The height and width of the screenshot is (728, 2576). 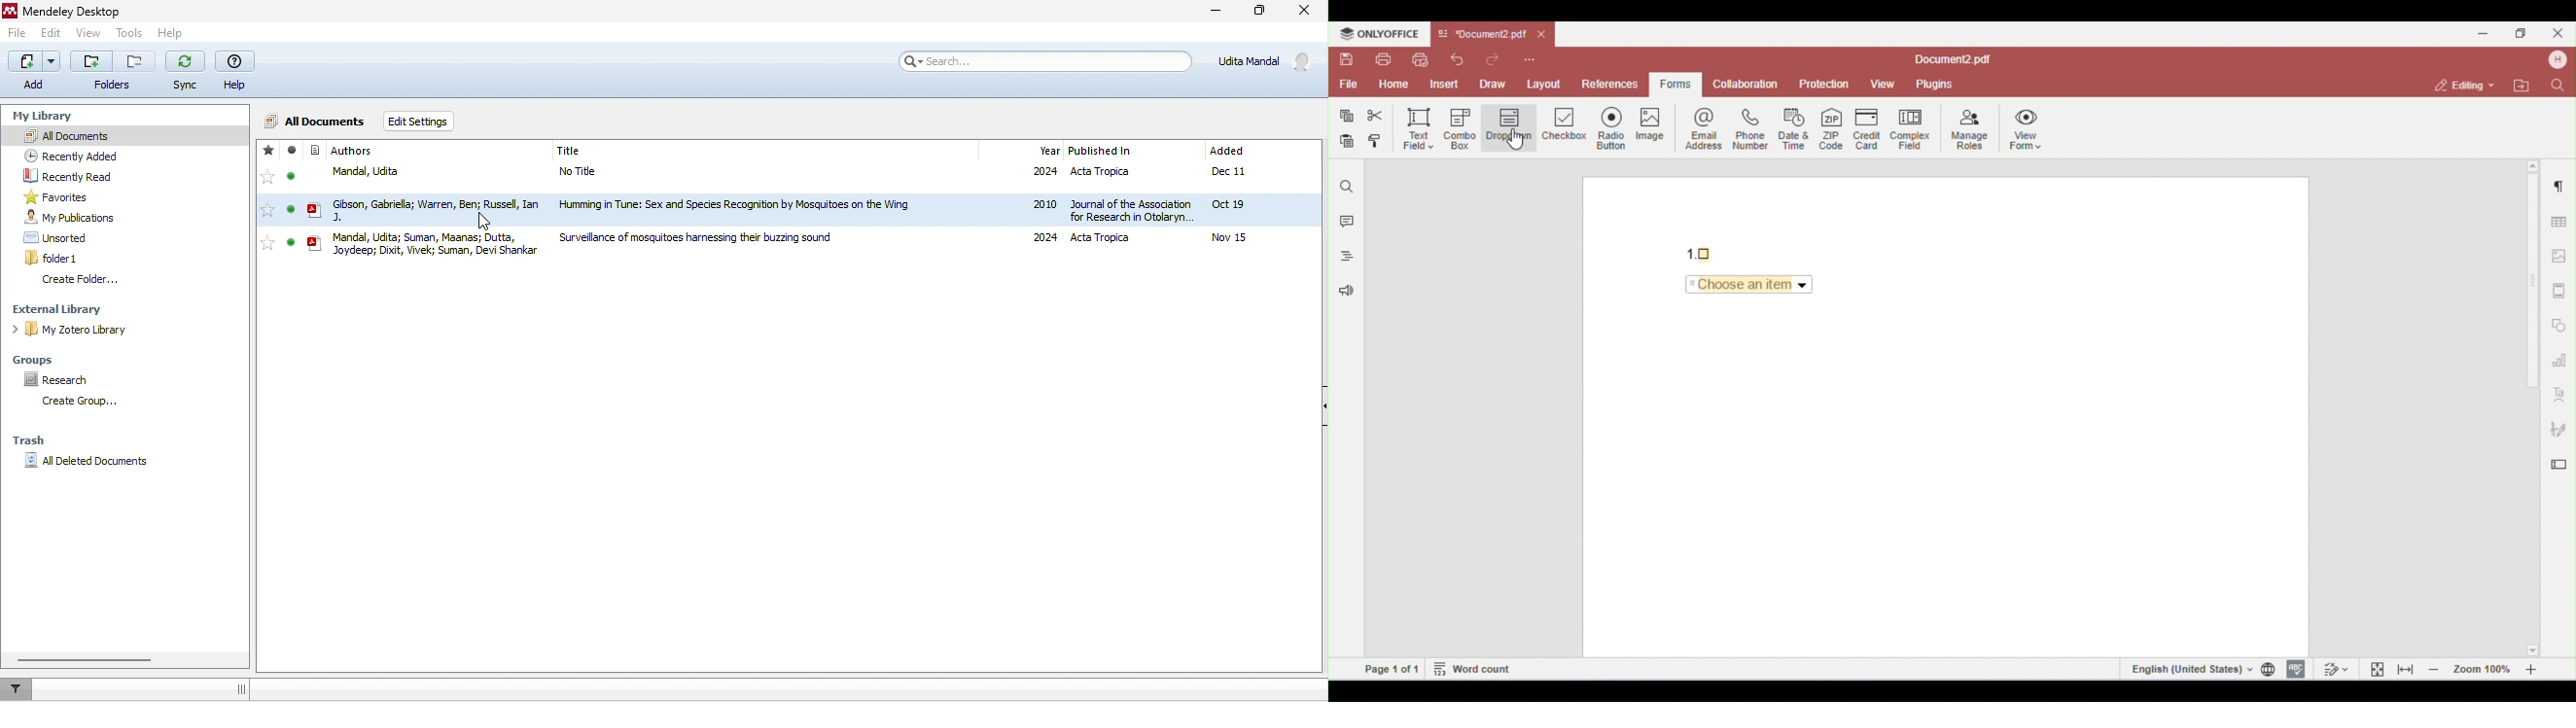 What do you see at coordinates (33, 61) in the screenshot?
I see `add` at bounding box center [33, 61].